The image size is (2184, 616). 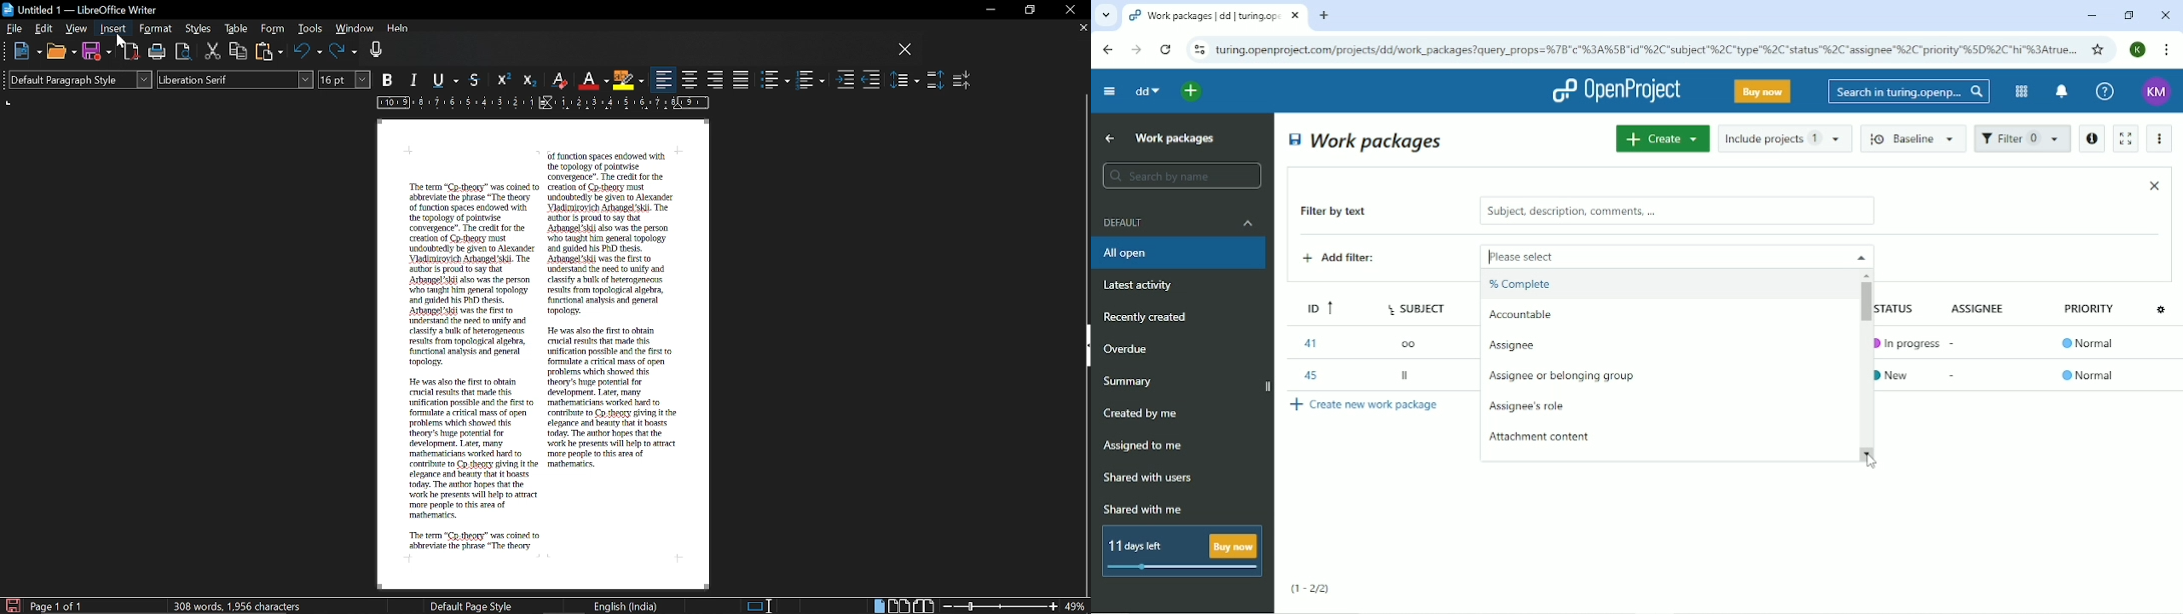 I want to click on BOld, so click(x=390, y=79).